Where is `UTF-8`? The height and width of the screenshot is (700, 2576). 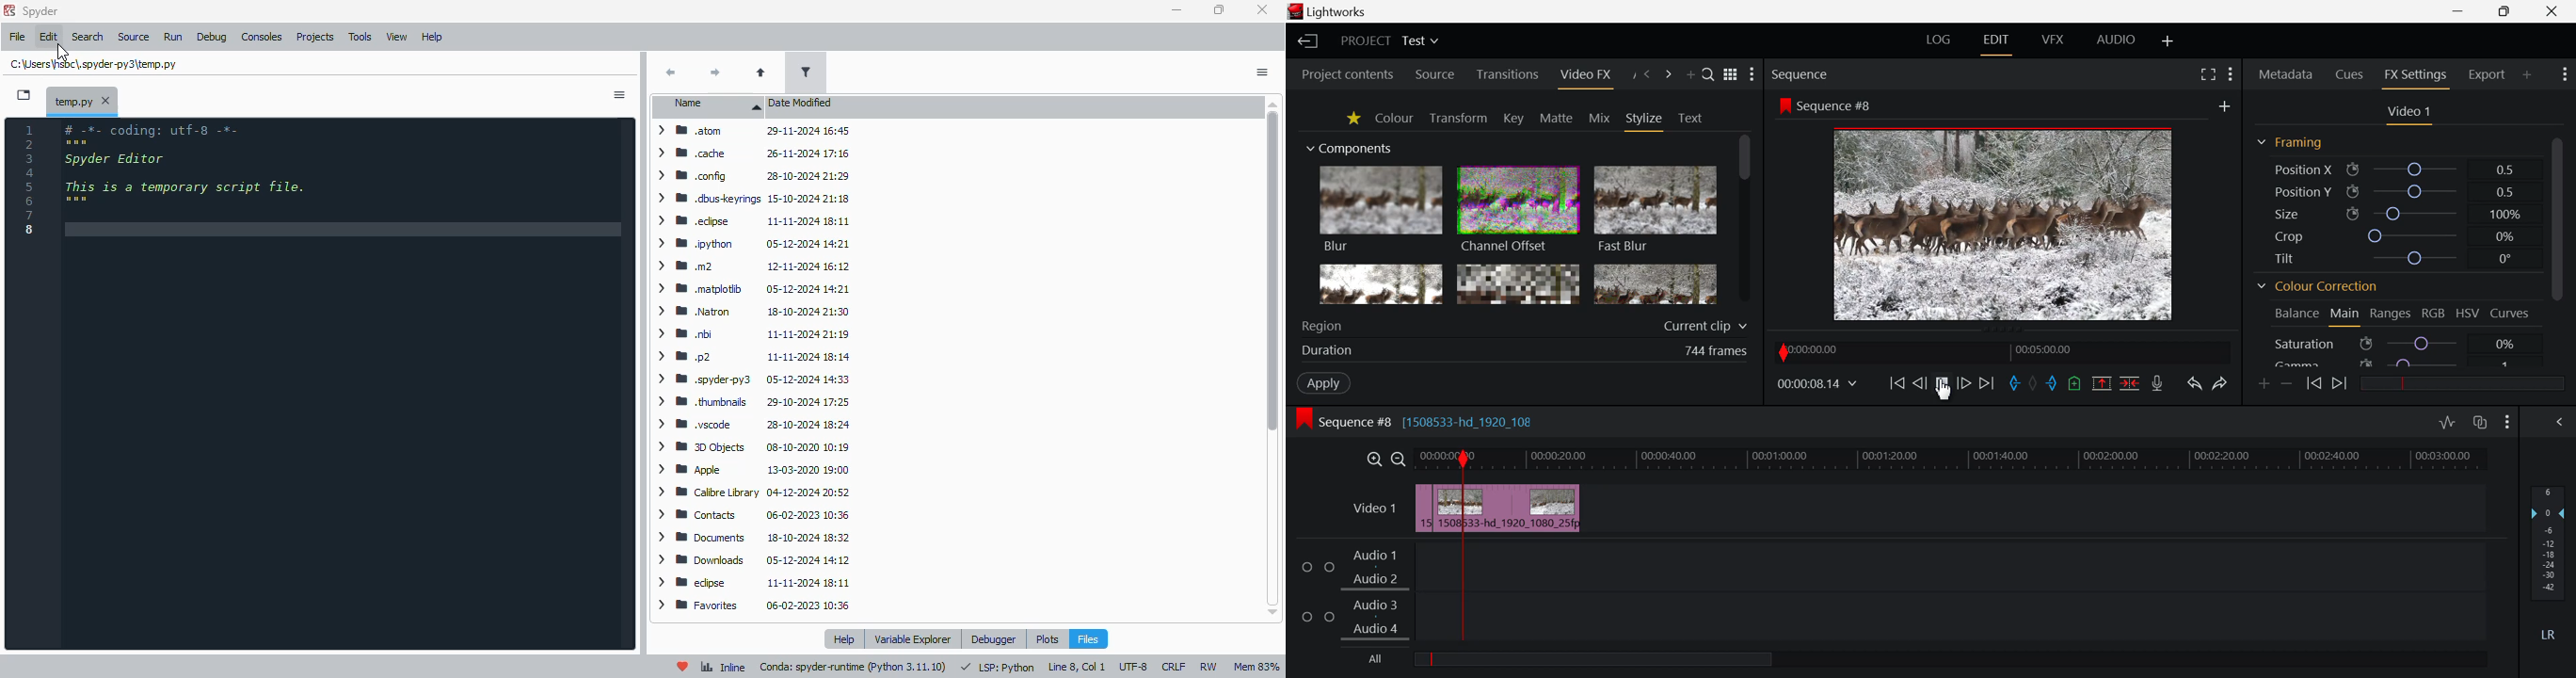
UTF-8 is located at coordinates (1133, 667).